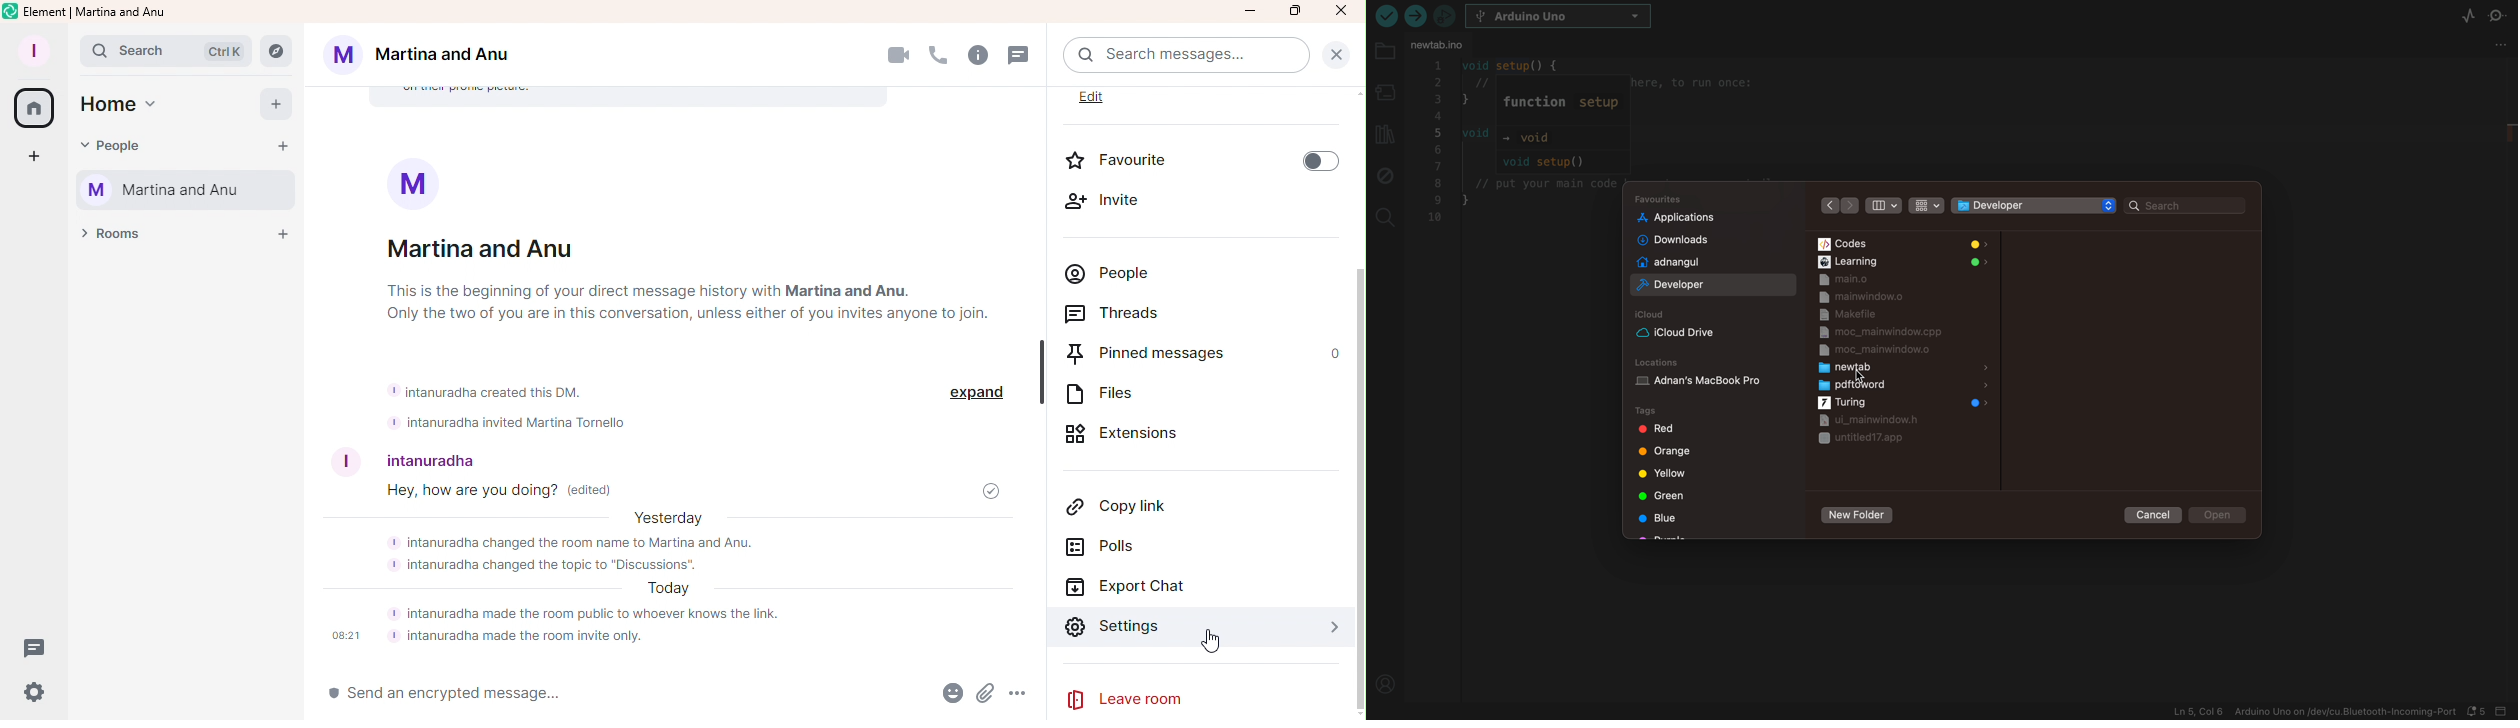 This screenshot has height=728, width=2520. Describe the element at coordinates (120, 108) in the screenshot. I see `Home` at that location.